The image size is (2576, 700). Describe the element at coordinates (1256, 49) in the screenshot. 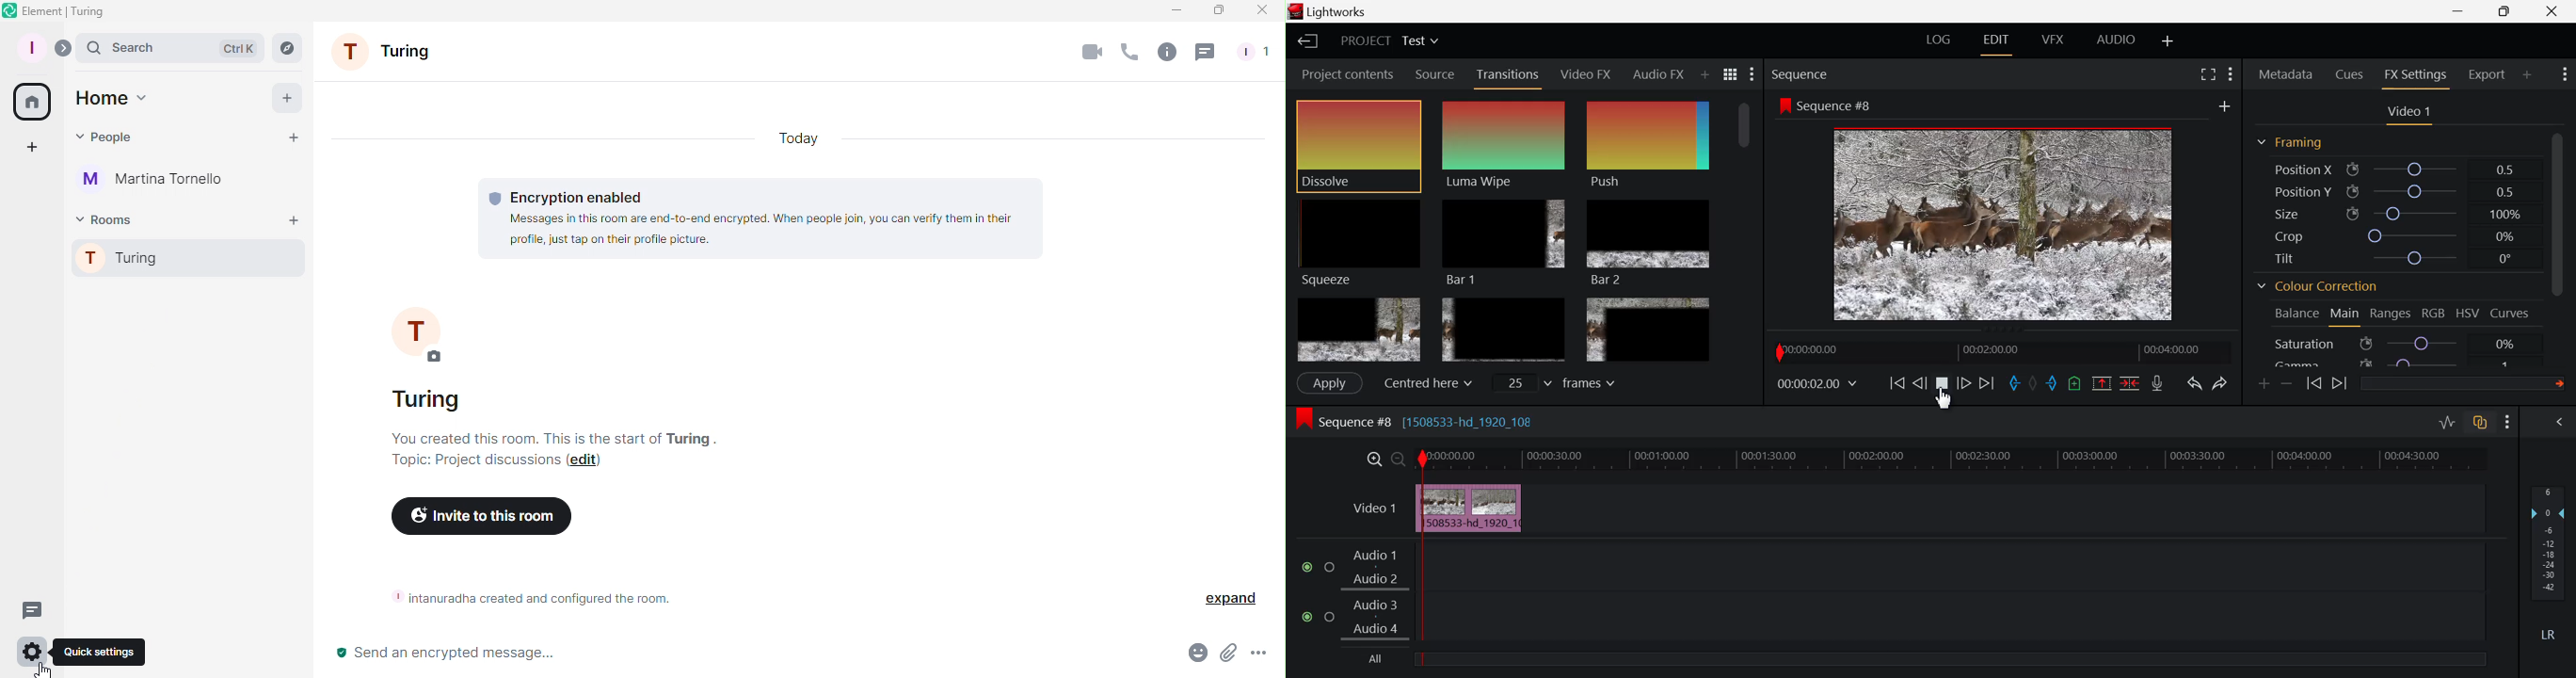

I see `People` at that location.